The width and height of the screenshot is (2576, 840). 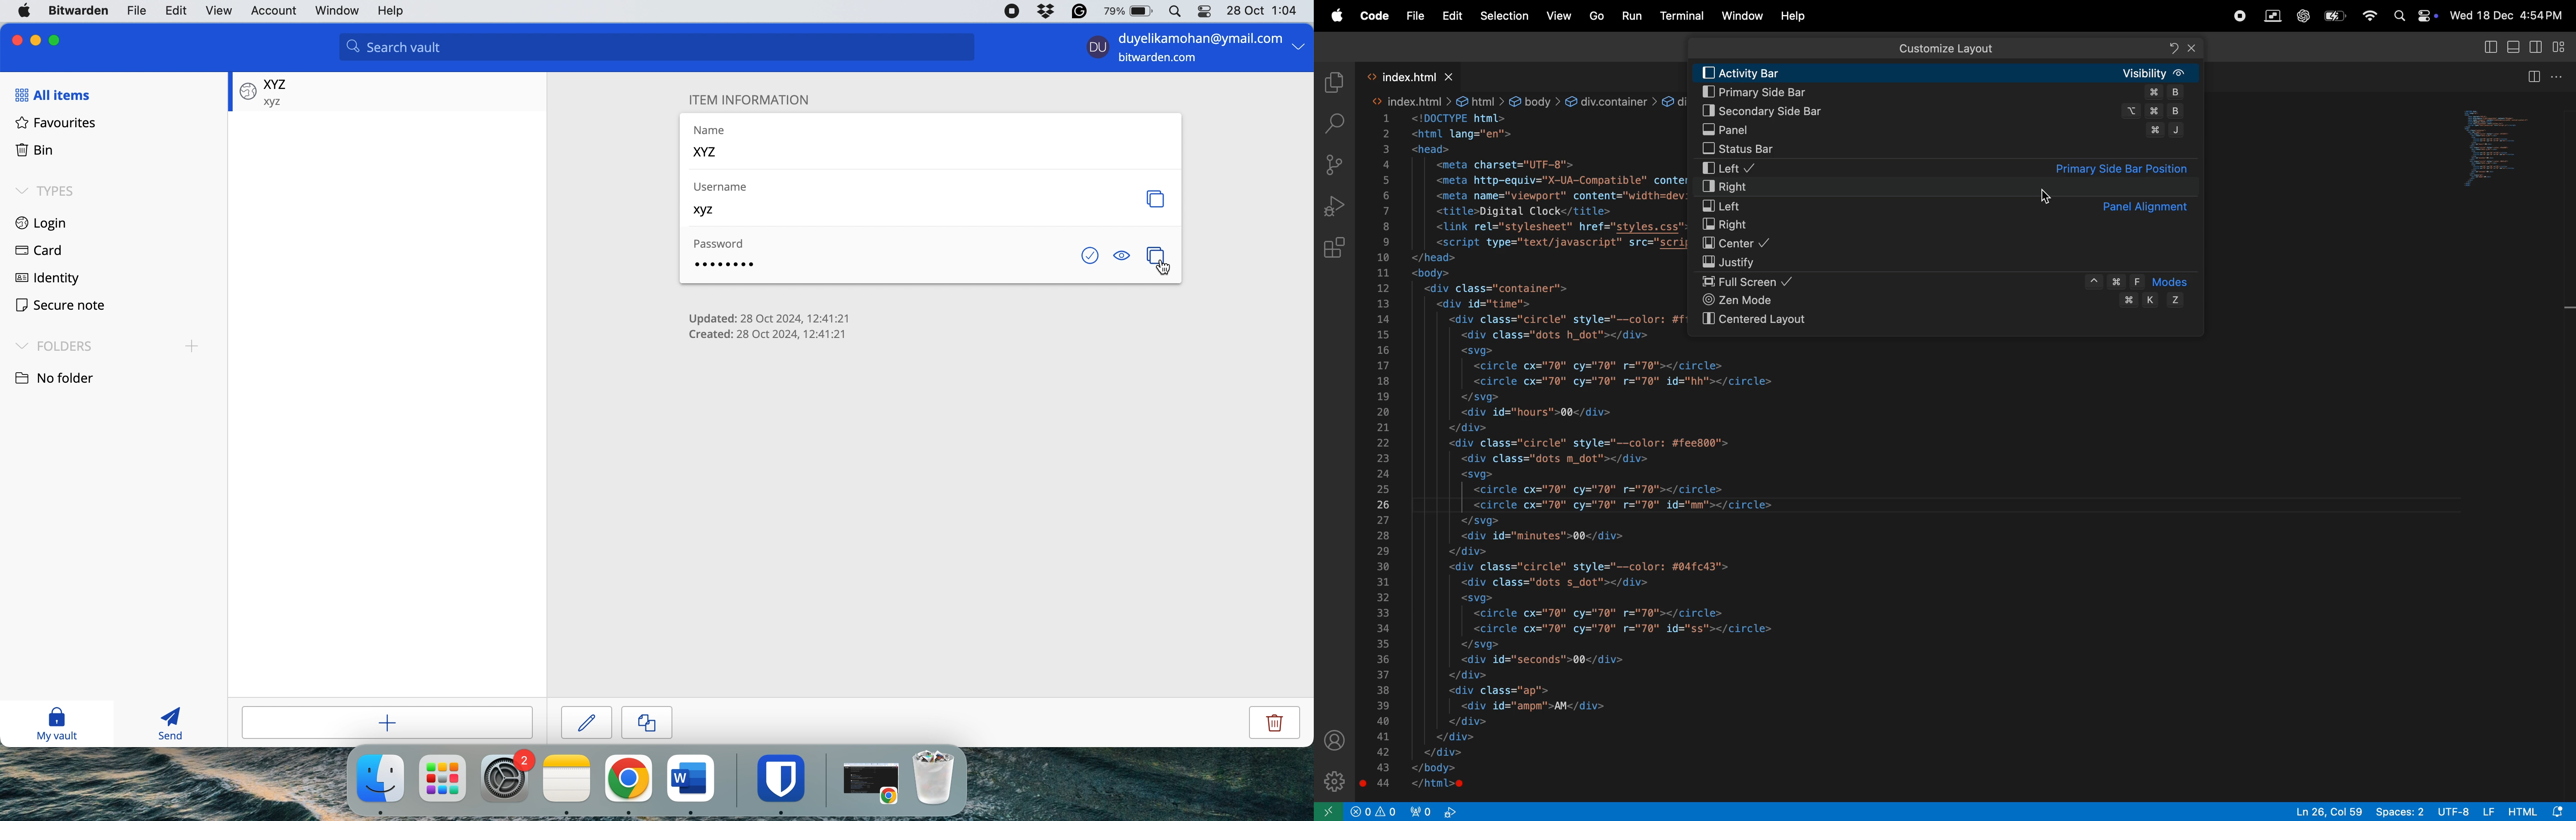 What do you see at coordinates (1331, 813) in the screenshot?
I see `open remote window` at bounding box center [1331, 813].